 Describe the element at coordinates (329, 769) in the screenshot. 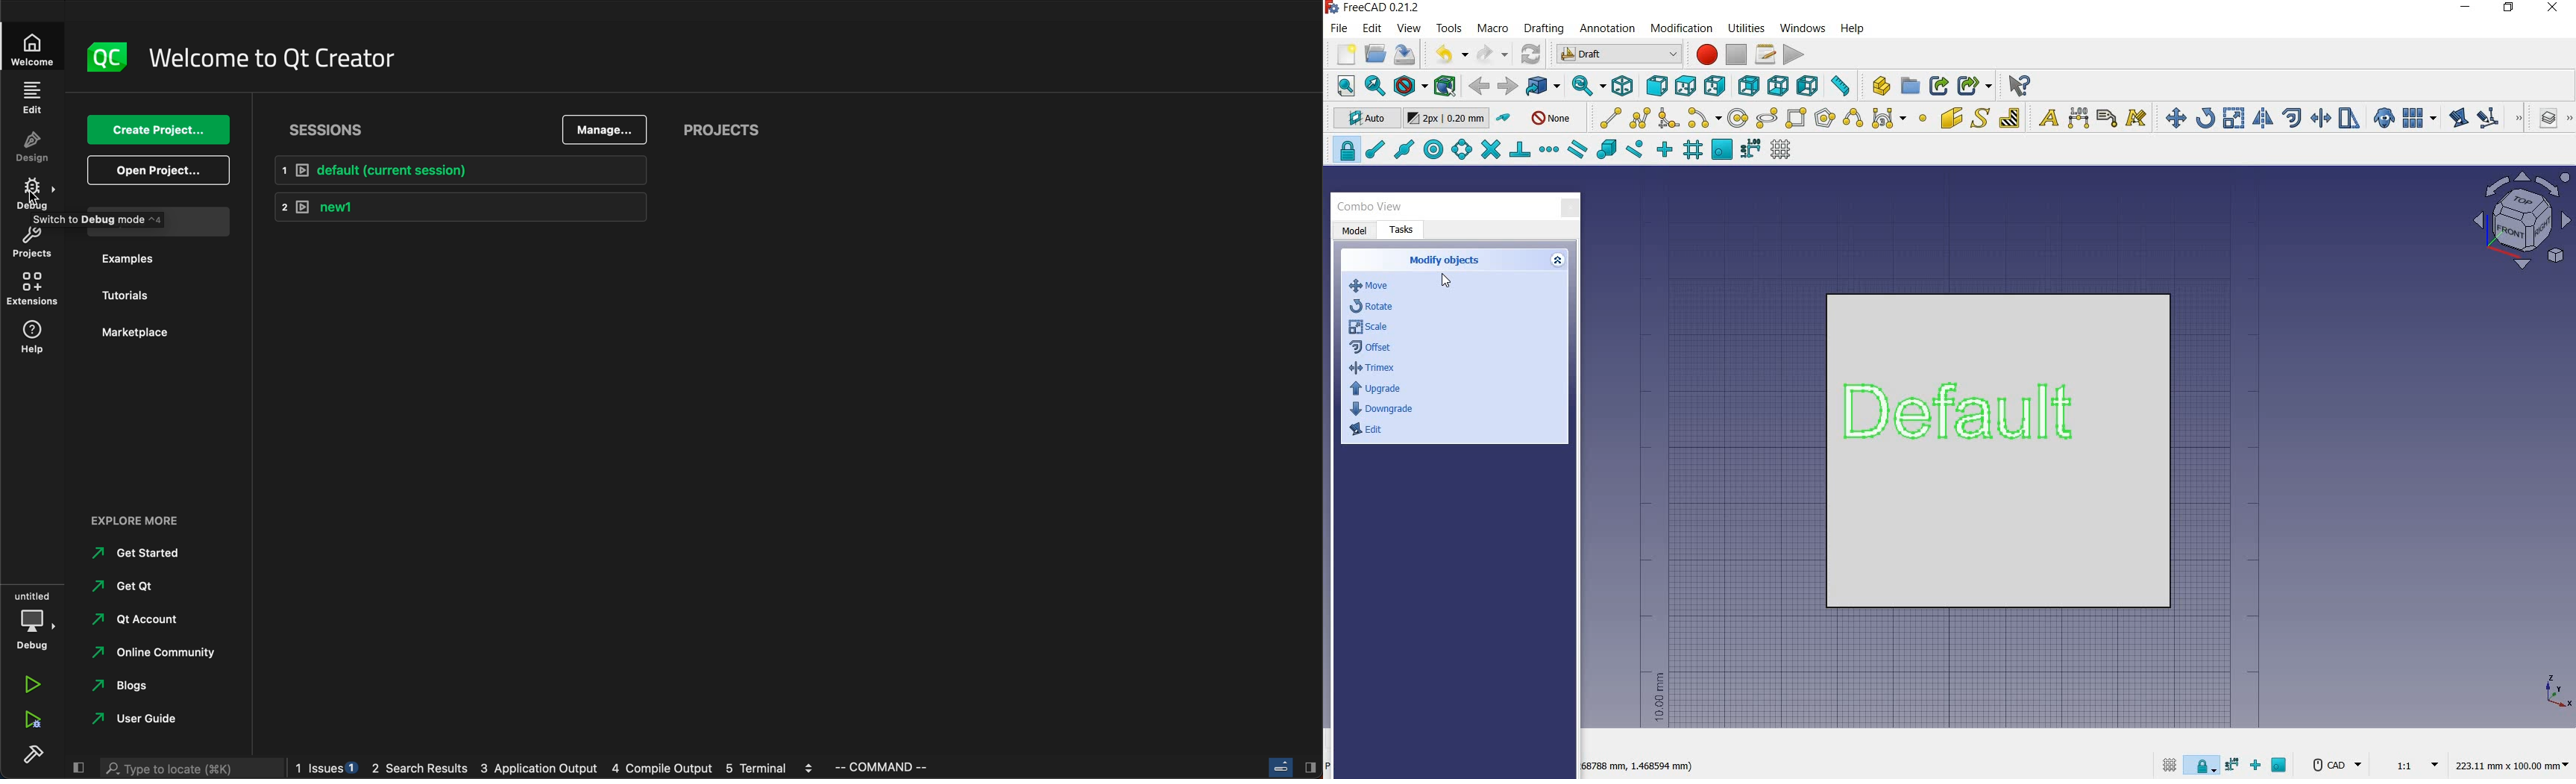

I see `issues` at that location.